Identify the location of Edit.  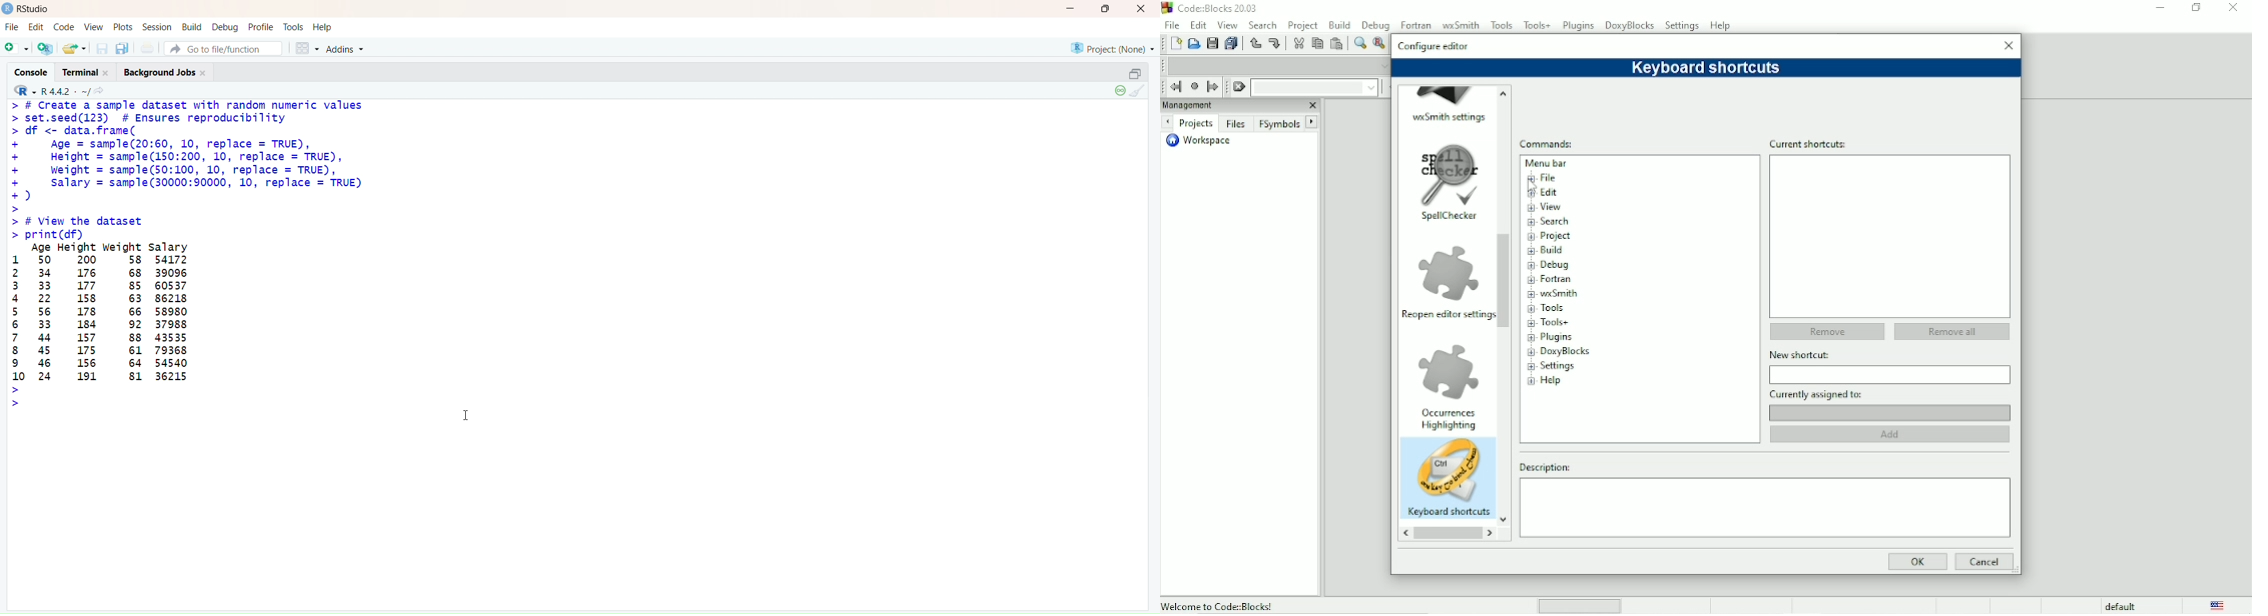
(1551, 192).